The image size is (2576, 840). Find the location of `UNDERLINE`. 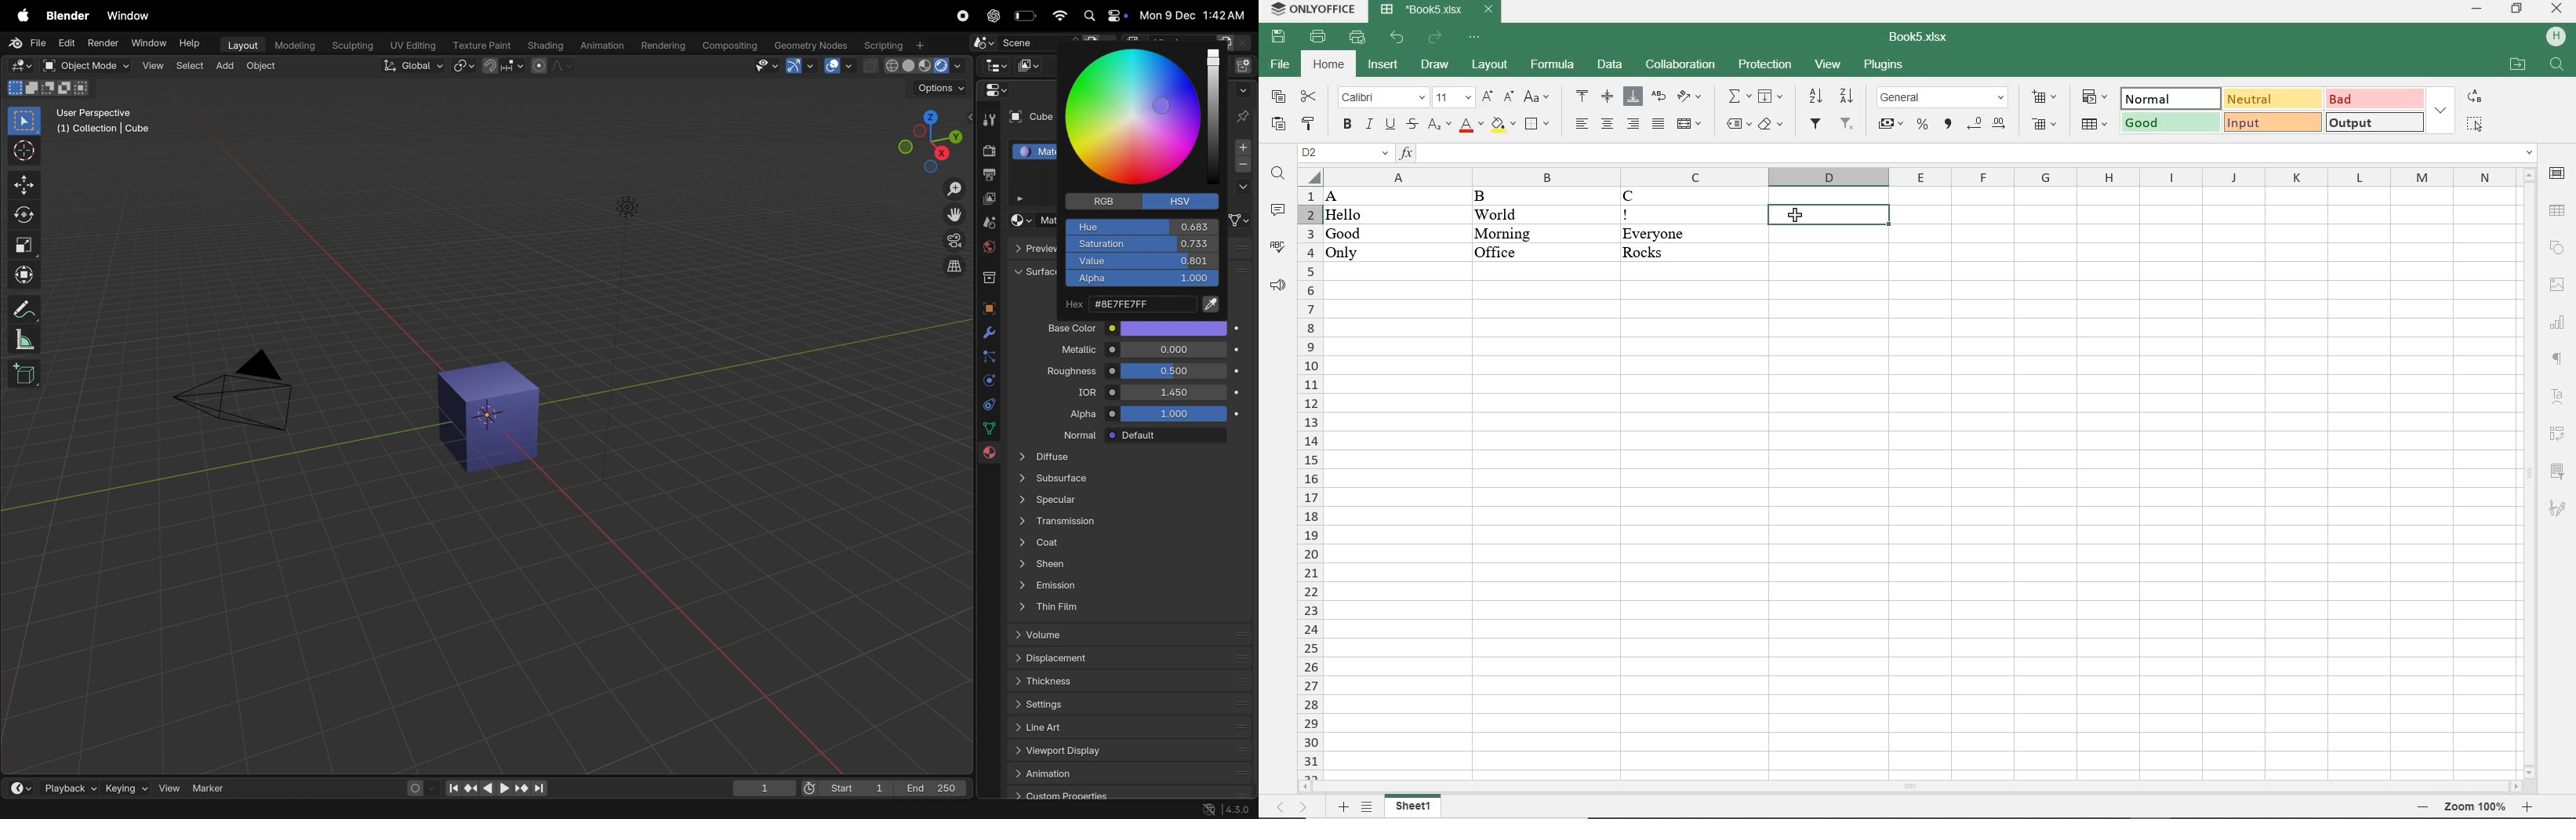

UNDERLINE is located at coordinates (1391, 124).